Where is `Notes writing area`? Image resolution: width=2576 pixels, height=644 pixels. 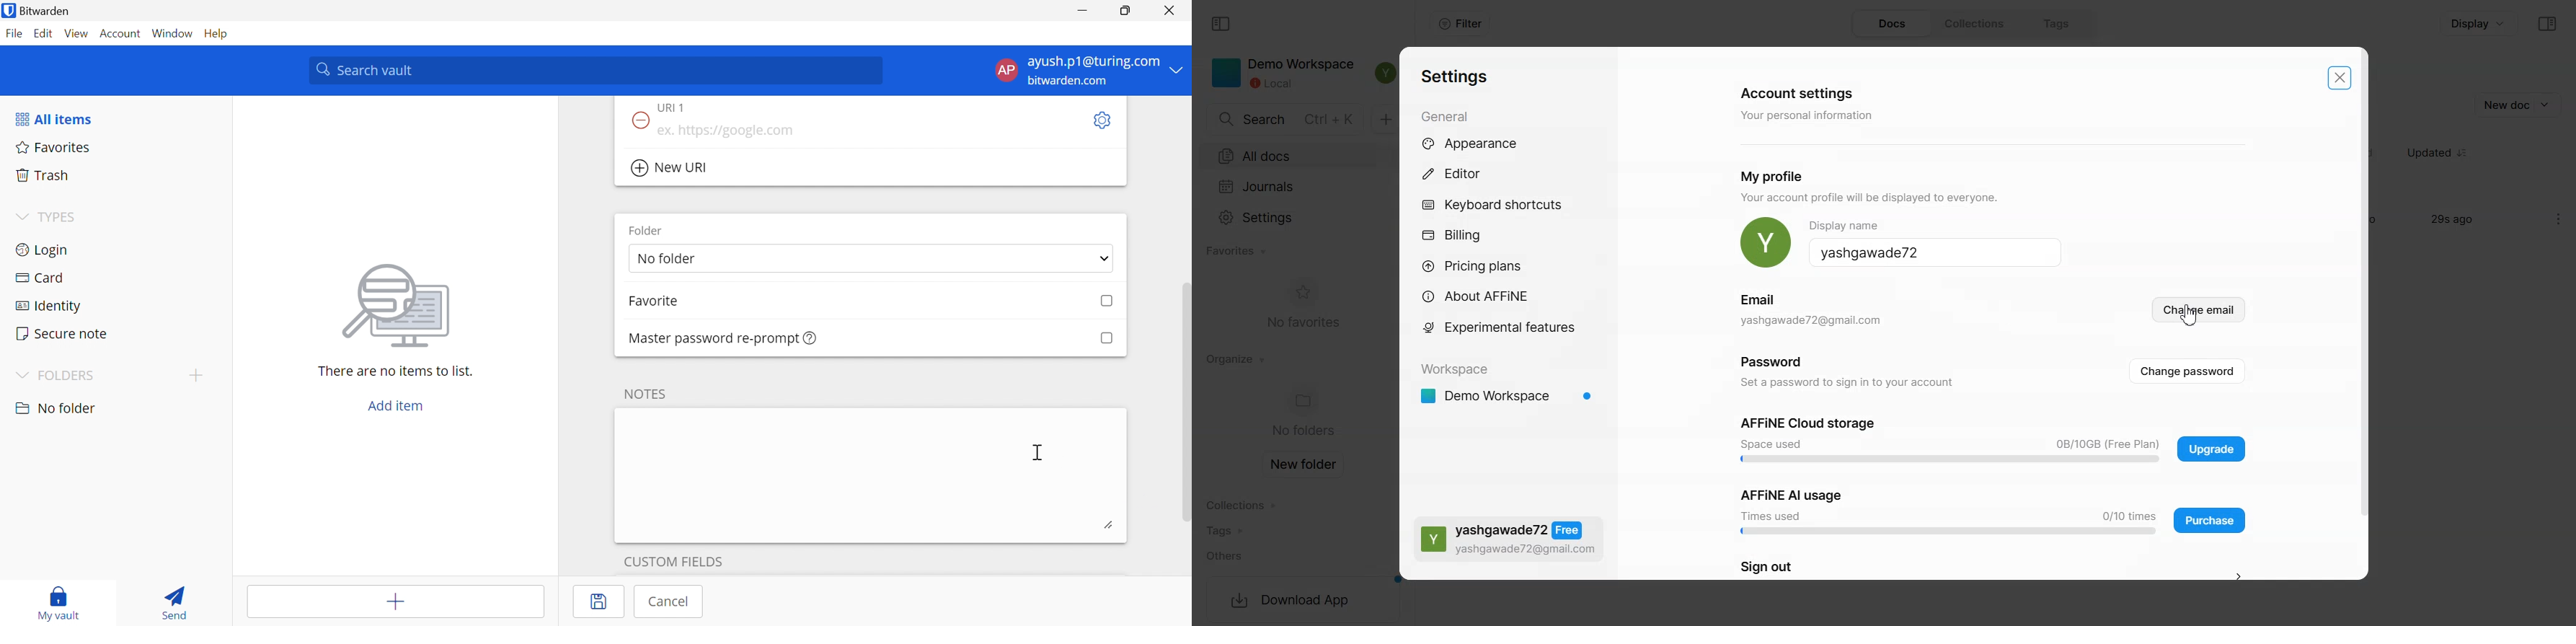
Notes writing area is located at coordinates (871, 474).